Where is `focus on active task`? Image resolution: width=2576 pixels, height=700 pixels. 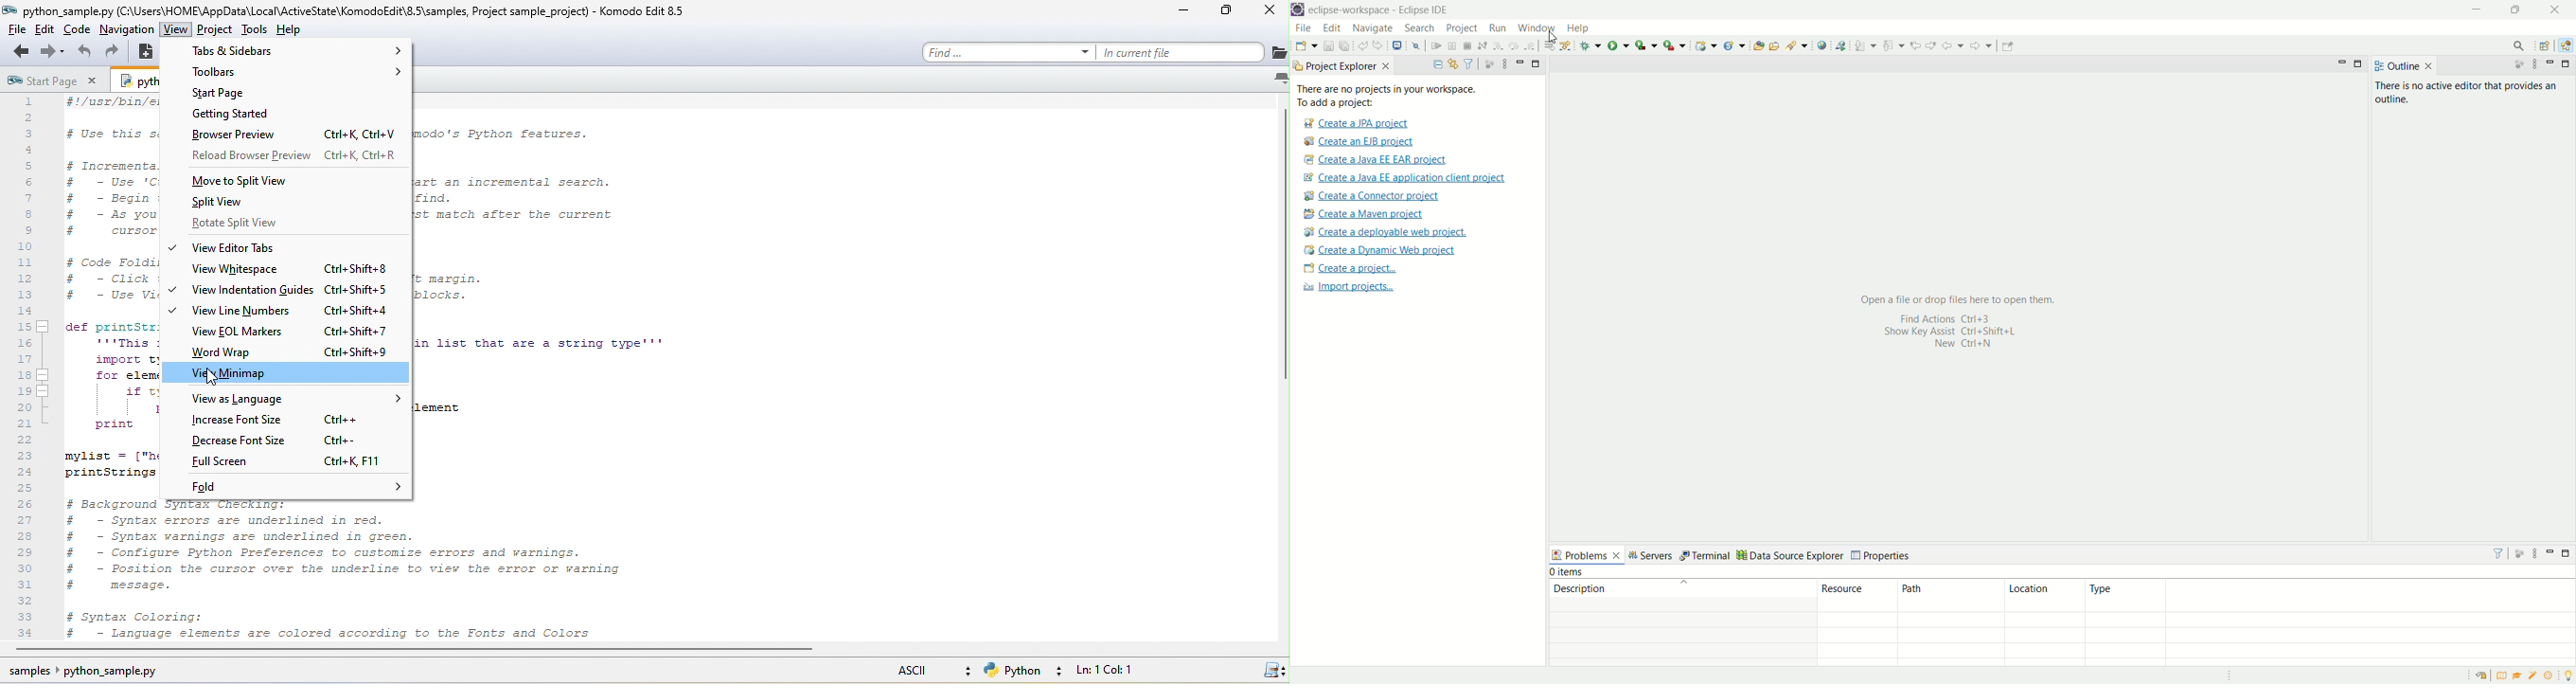
focus on active task is located at coordinates (2520, 65).